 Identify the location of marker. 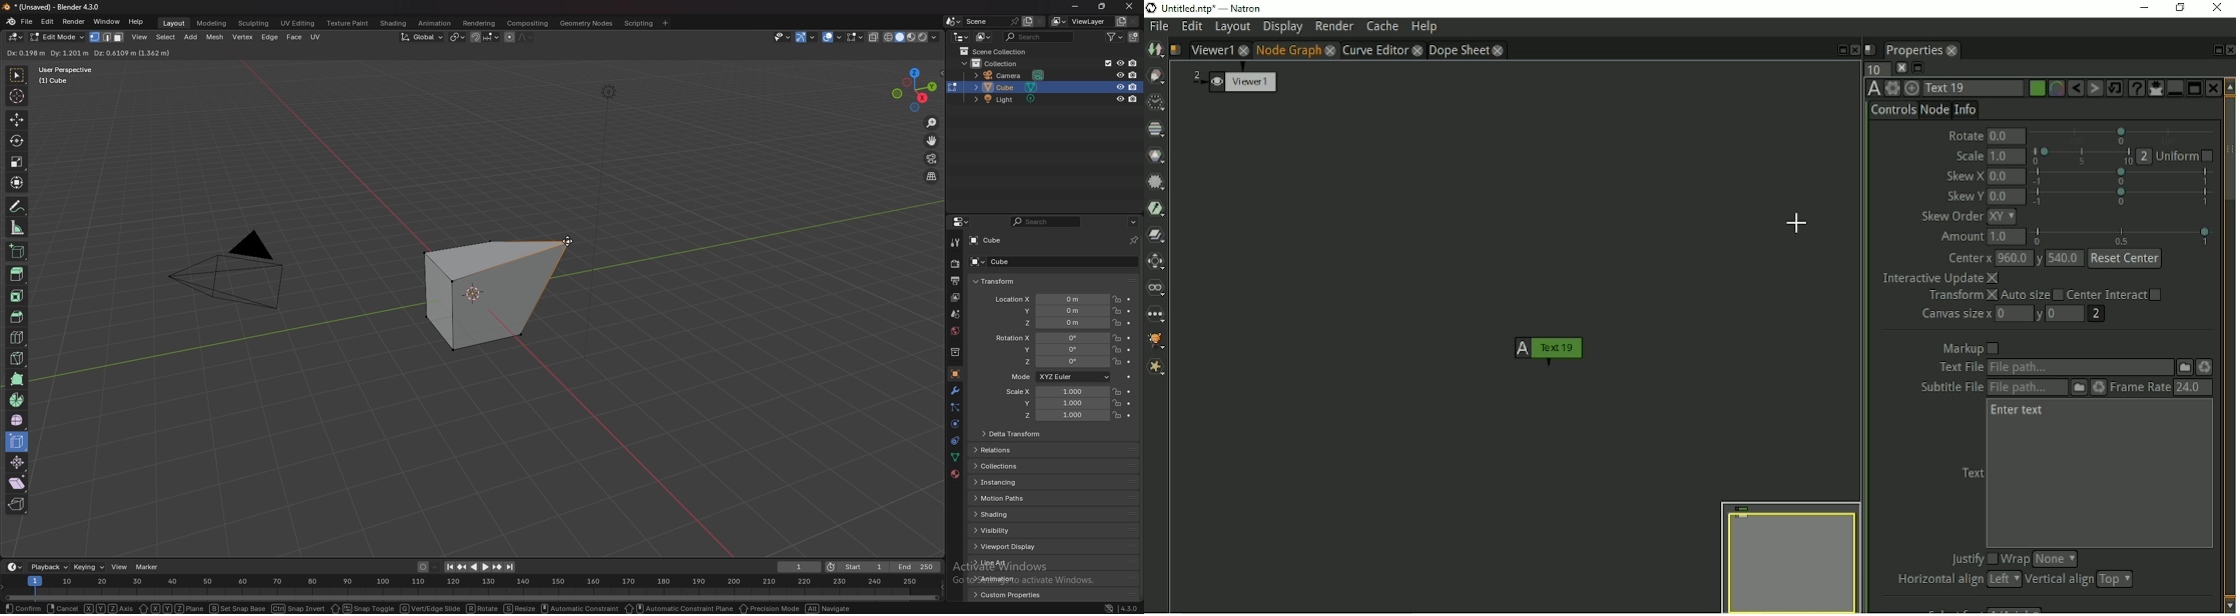
(148, 567).